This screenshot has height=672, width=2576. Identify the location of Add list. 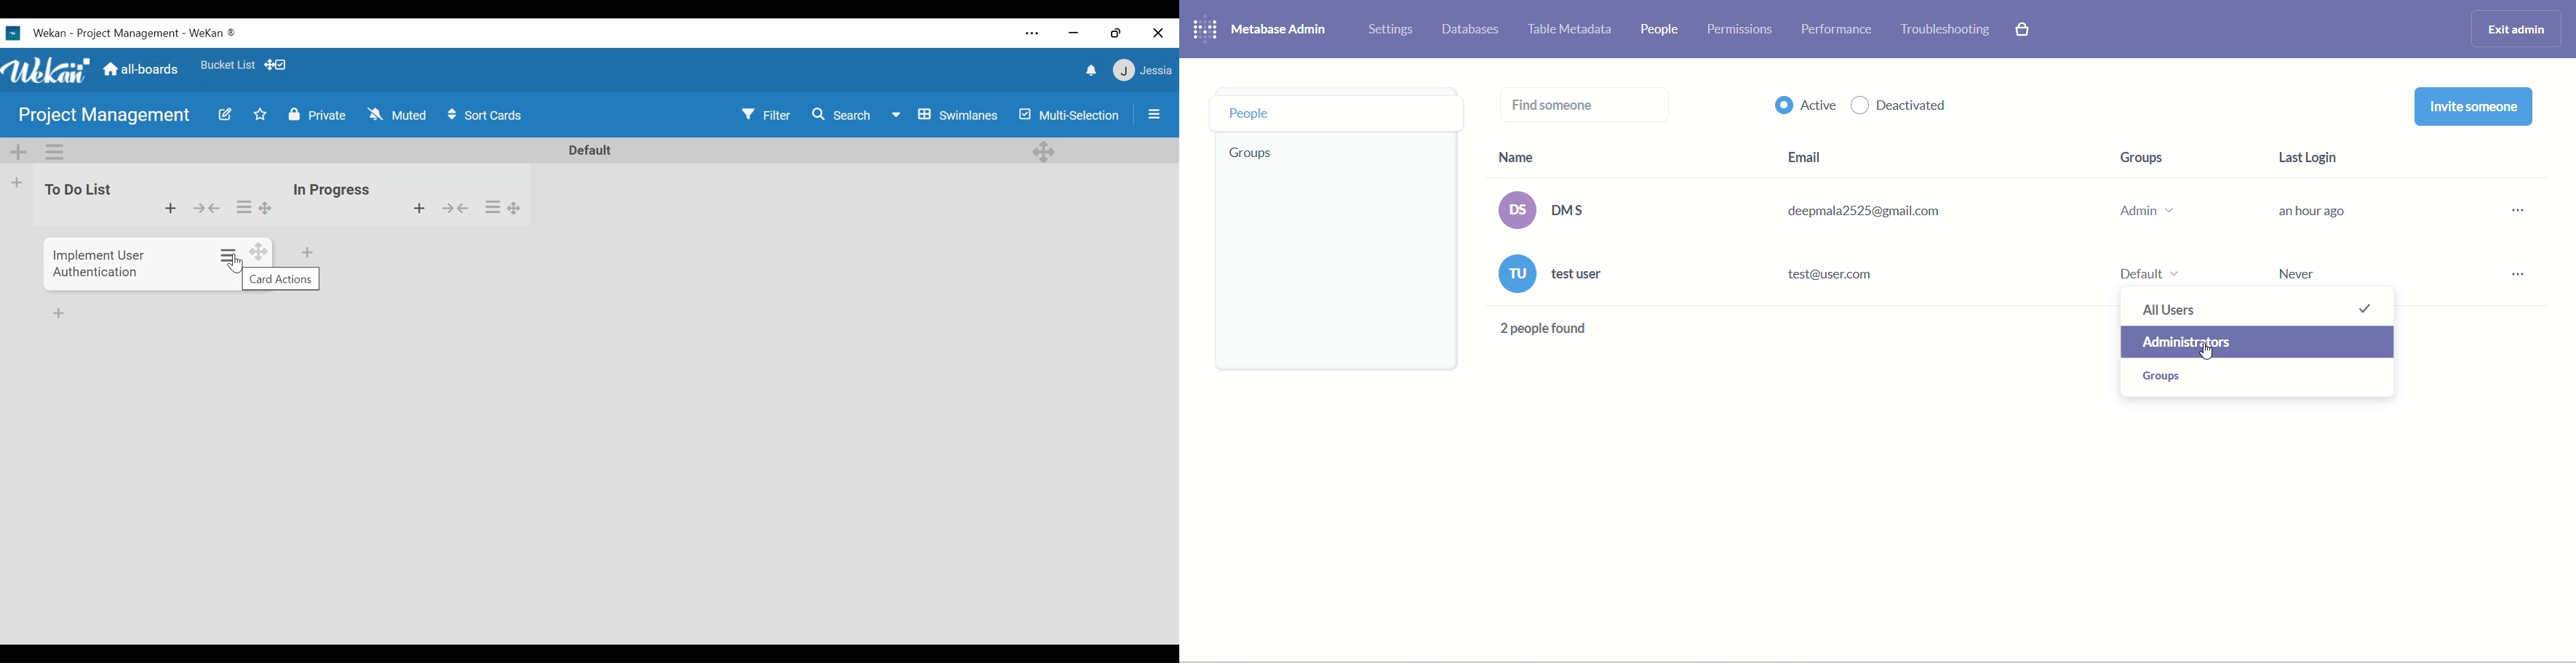
(18, 182).